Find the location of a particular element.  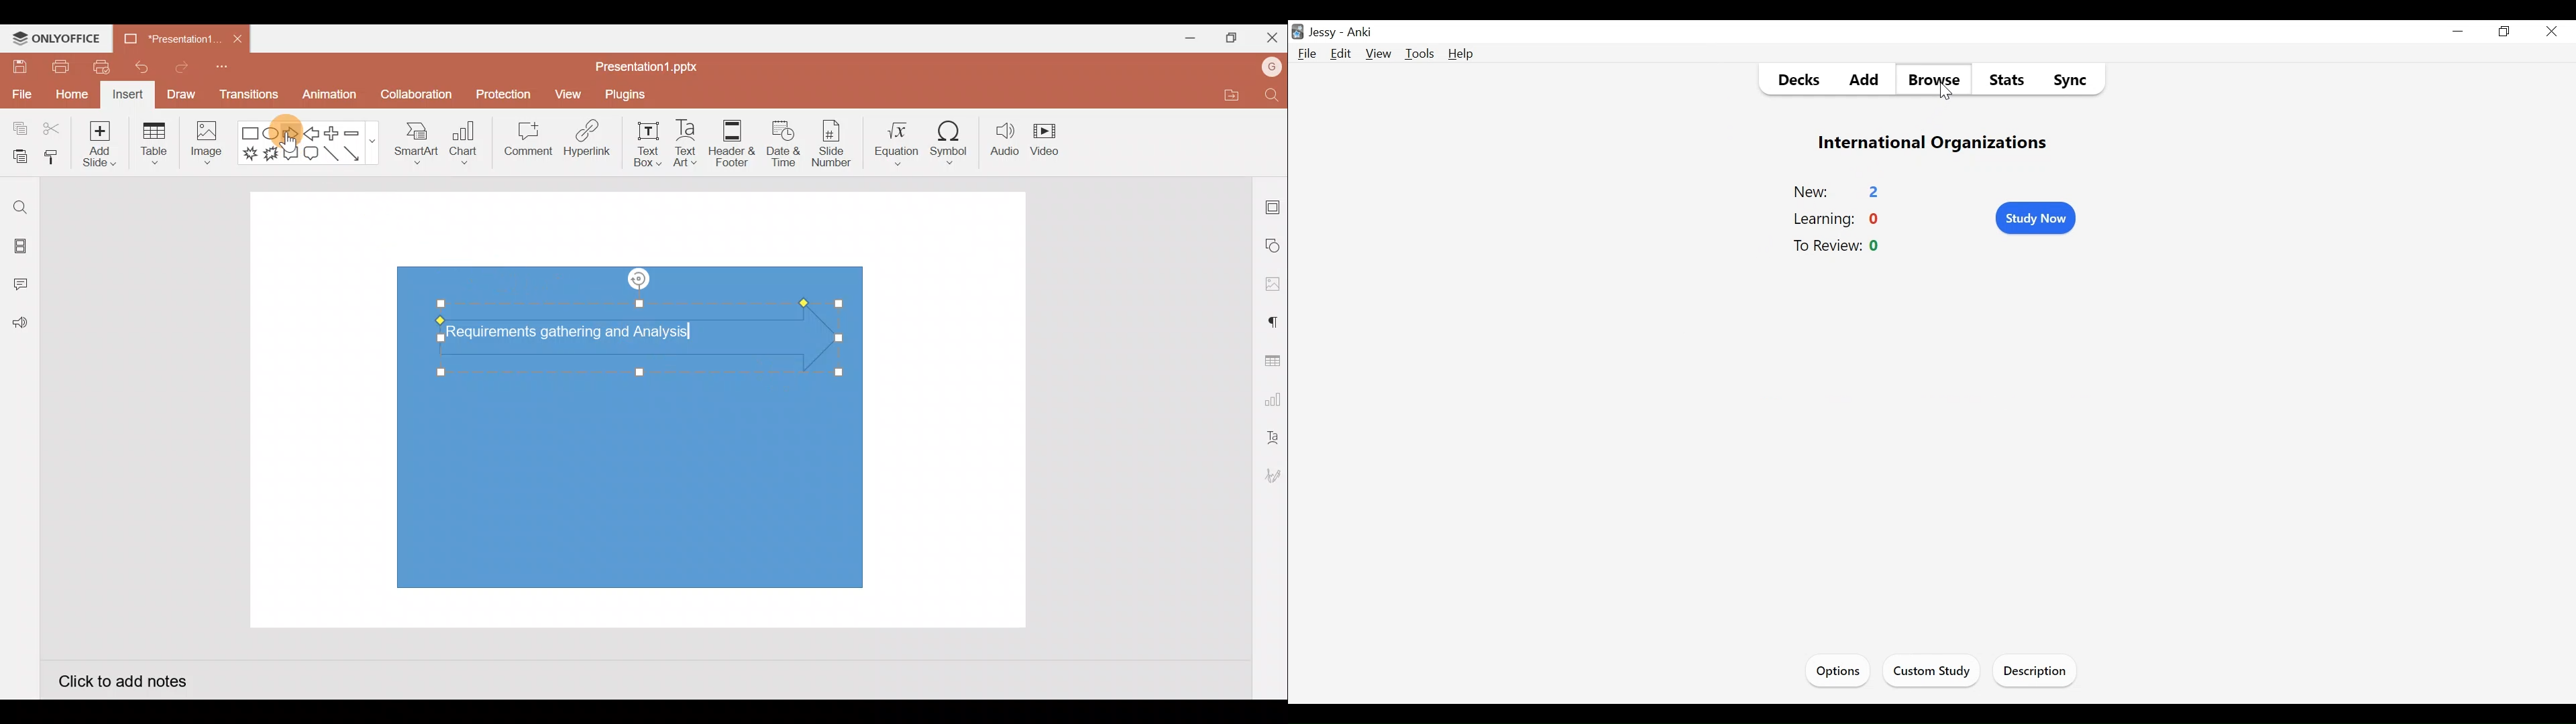

Audio is located at coordinates (1005, 139).